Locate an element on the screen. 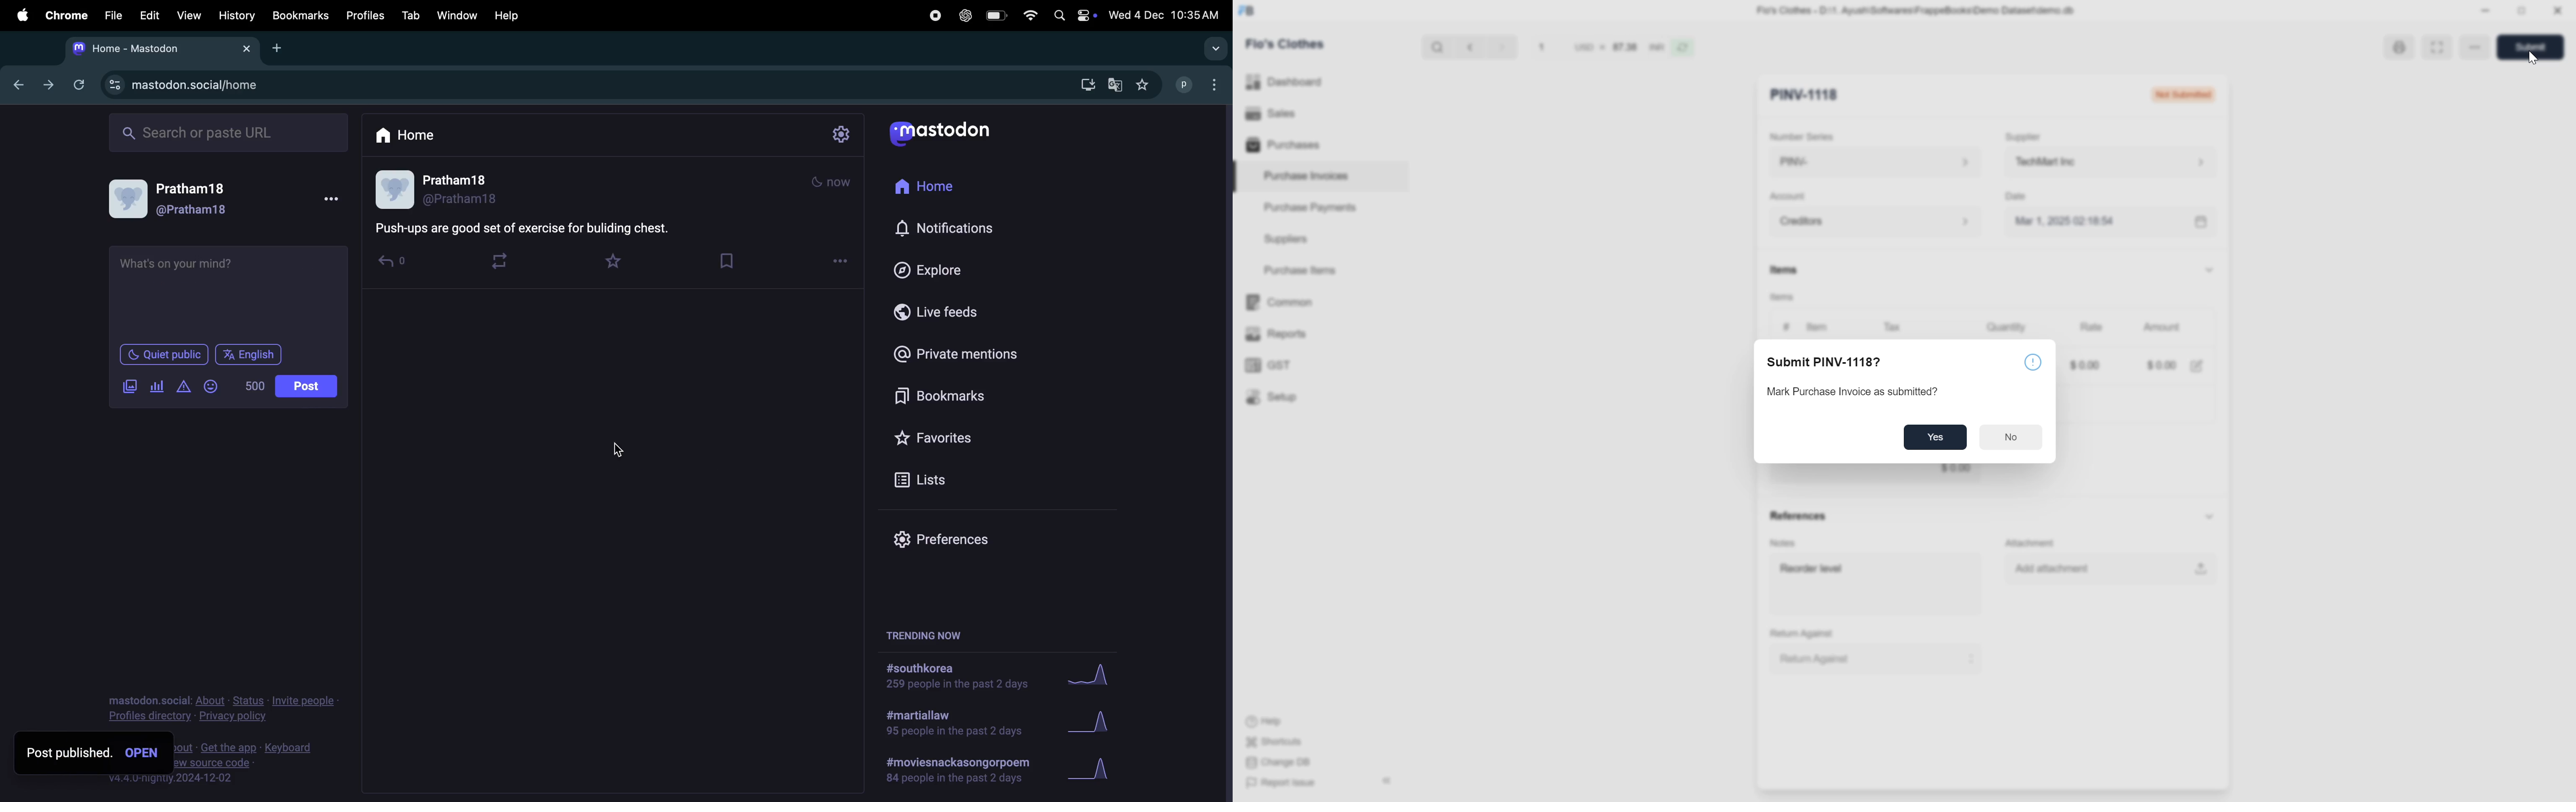 This screenshot has width=2576, height=812. Submit PINV-1118?7 is located at coordinates (1832, 362).